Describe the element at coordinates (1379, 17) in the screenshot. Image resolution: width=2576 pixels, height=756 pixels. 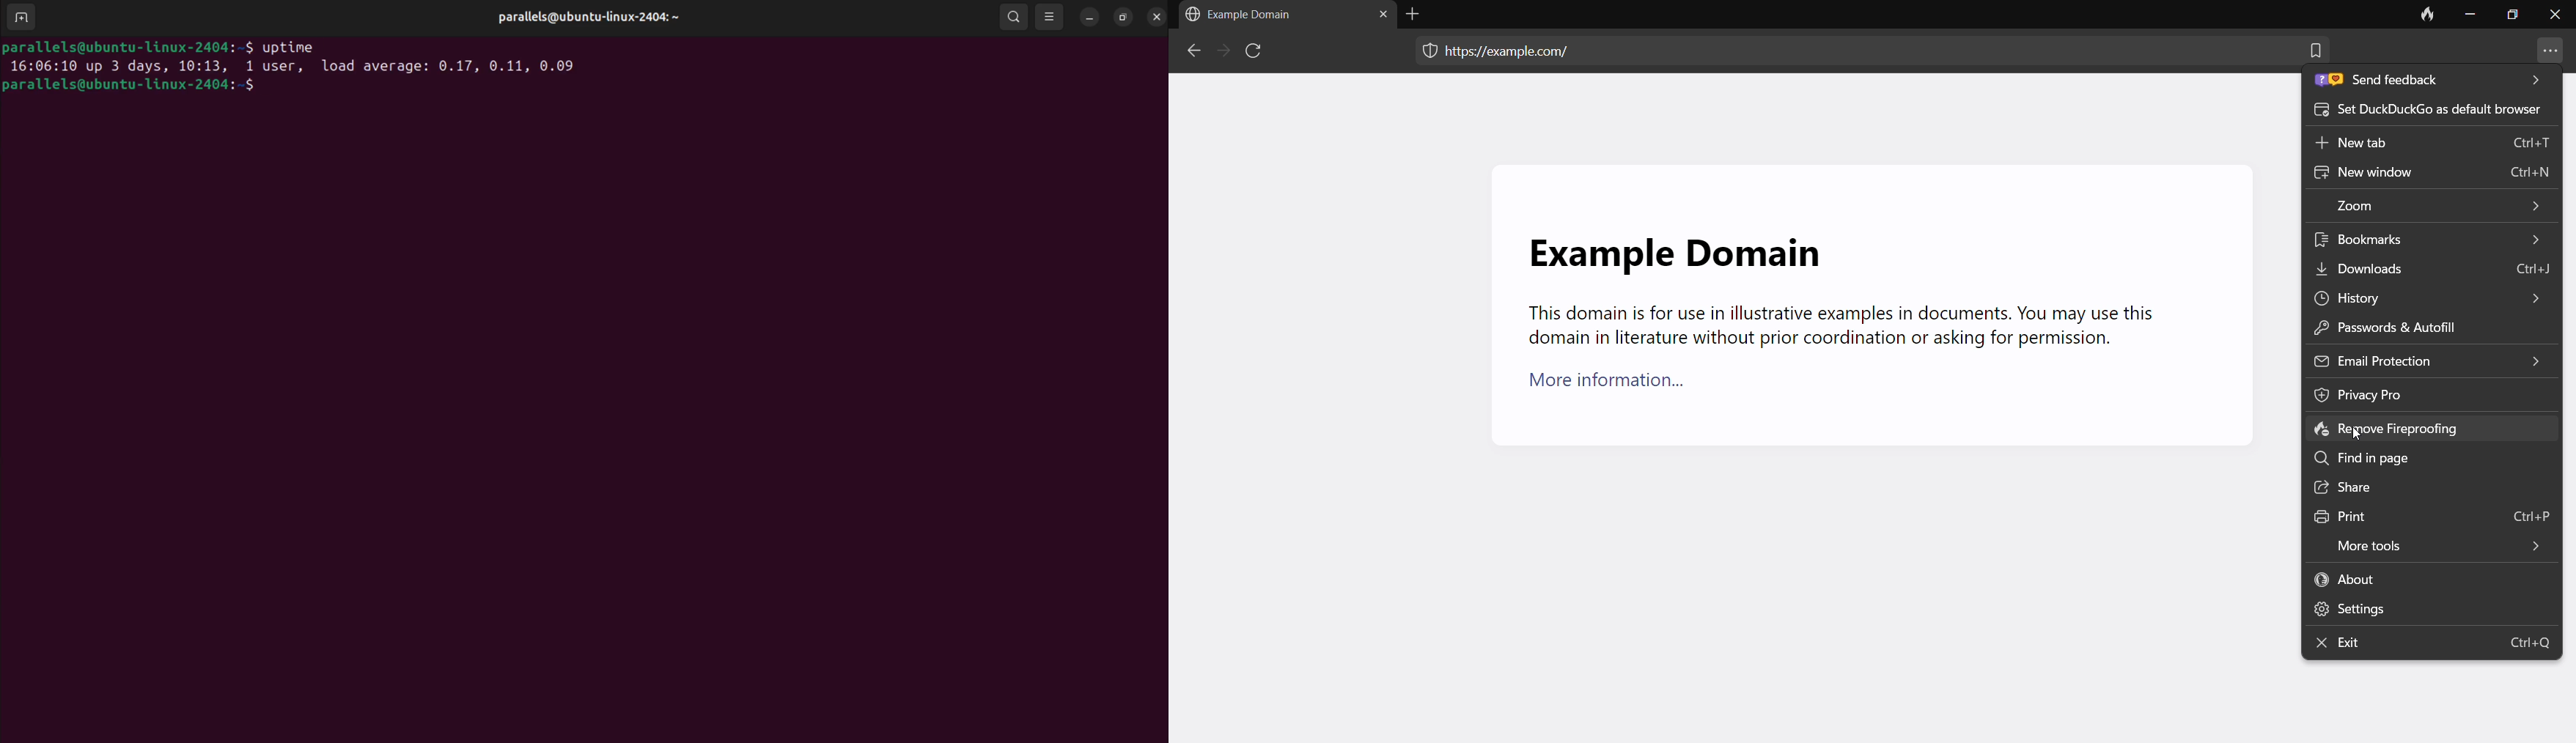
I see `close tab` at that location.